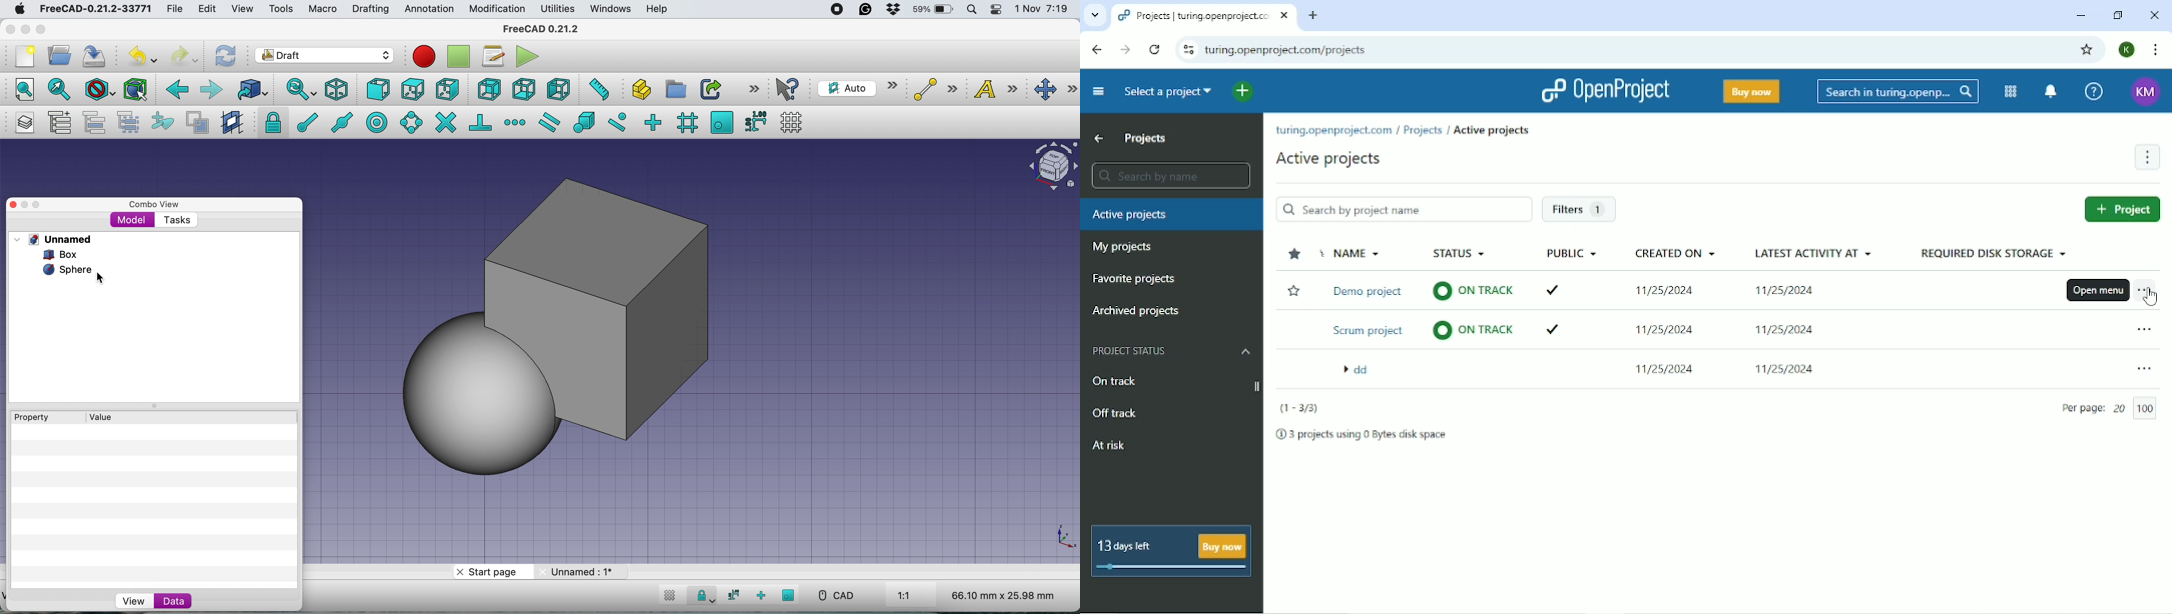  Describe the element at coordinates (1315, 16) in the screenshot. I see `New tab` at that location.